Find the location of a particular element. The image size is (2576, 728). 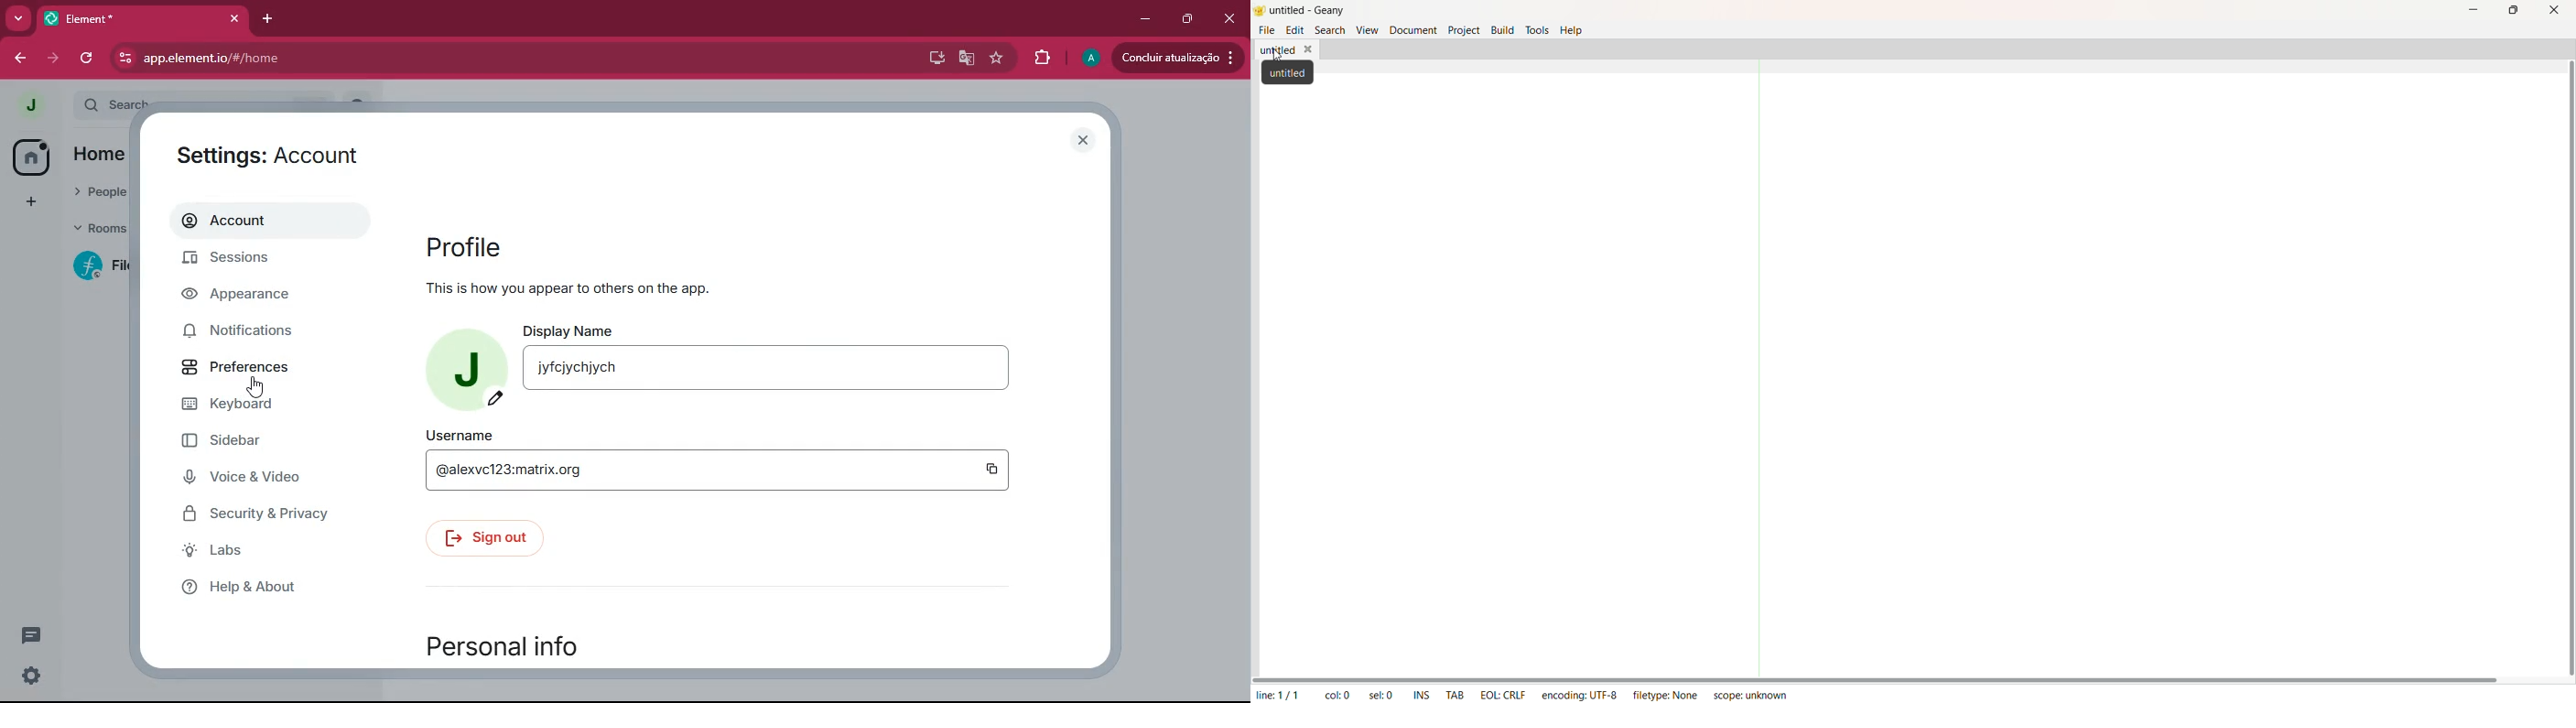

favourite is located at coordinates (995, 59).